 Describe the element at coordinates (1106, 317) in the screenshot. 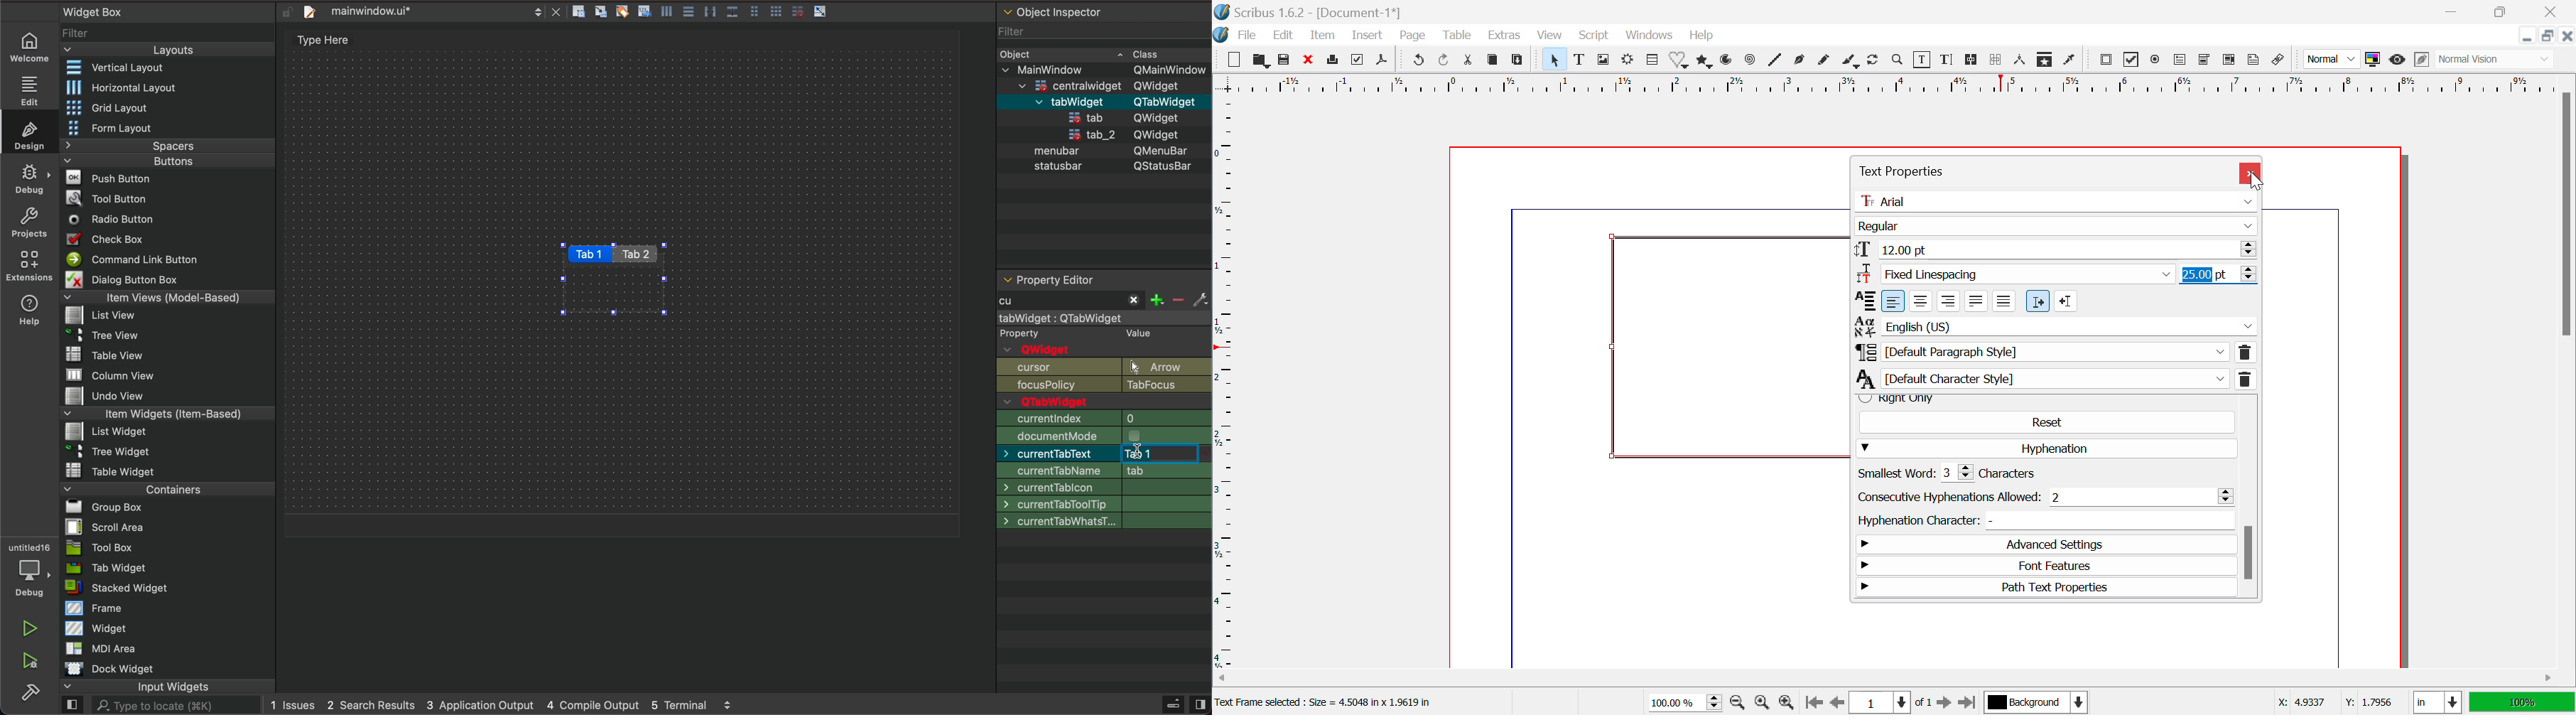

I see `mainwindow` at that location.